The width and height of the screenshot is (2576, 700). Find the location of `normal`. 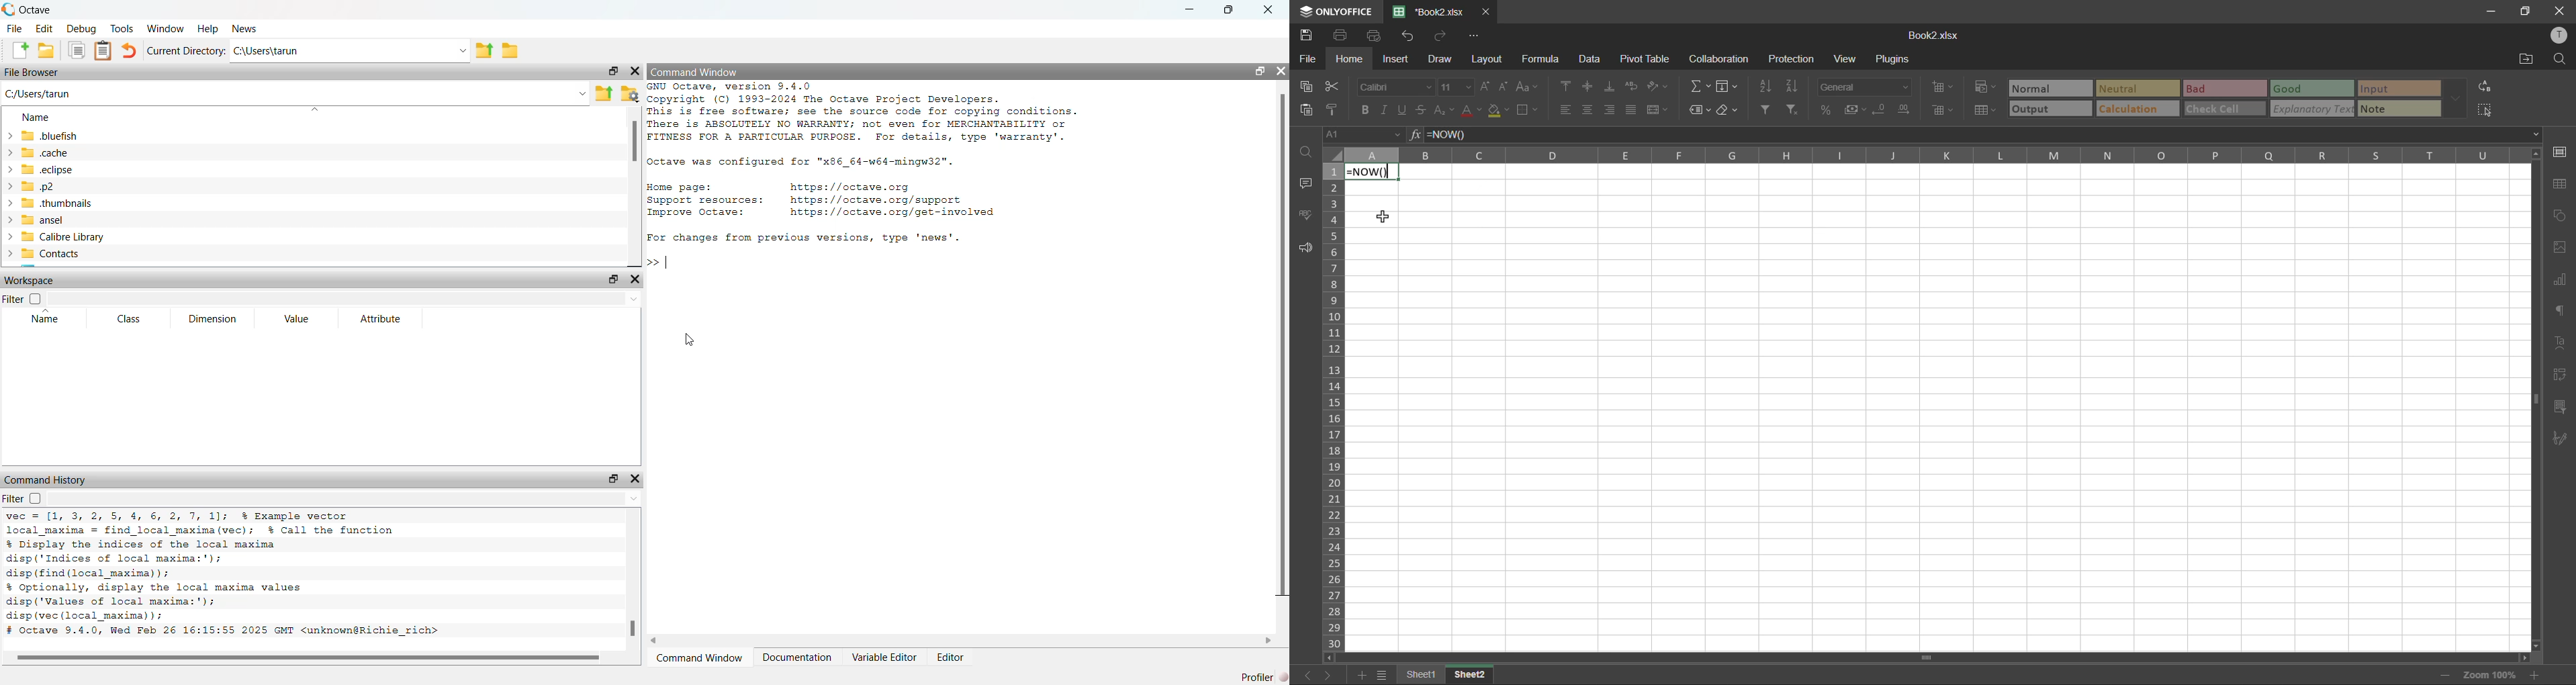

normal is located at coordinates (2052, 88).